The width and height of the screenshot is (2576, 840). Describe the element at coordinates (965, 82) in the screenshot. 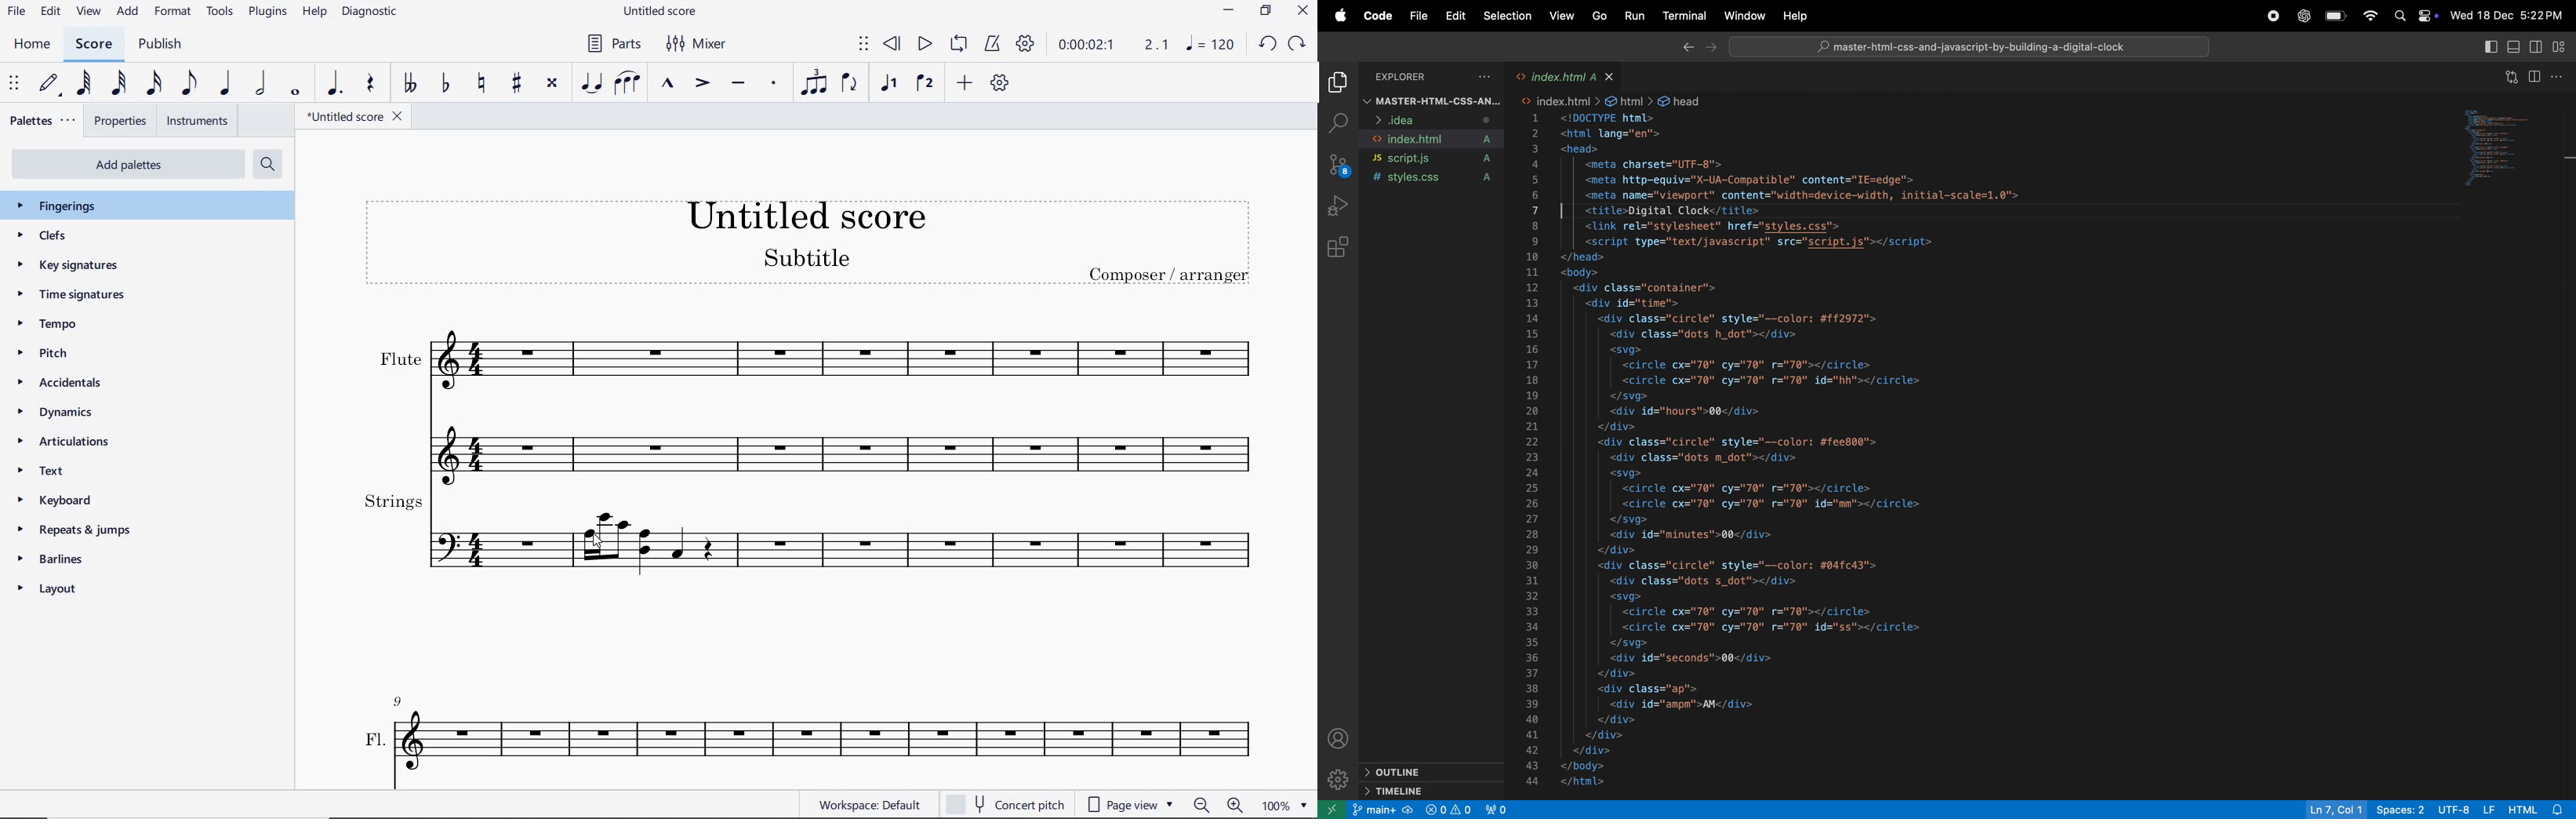

I see `add` at that location.